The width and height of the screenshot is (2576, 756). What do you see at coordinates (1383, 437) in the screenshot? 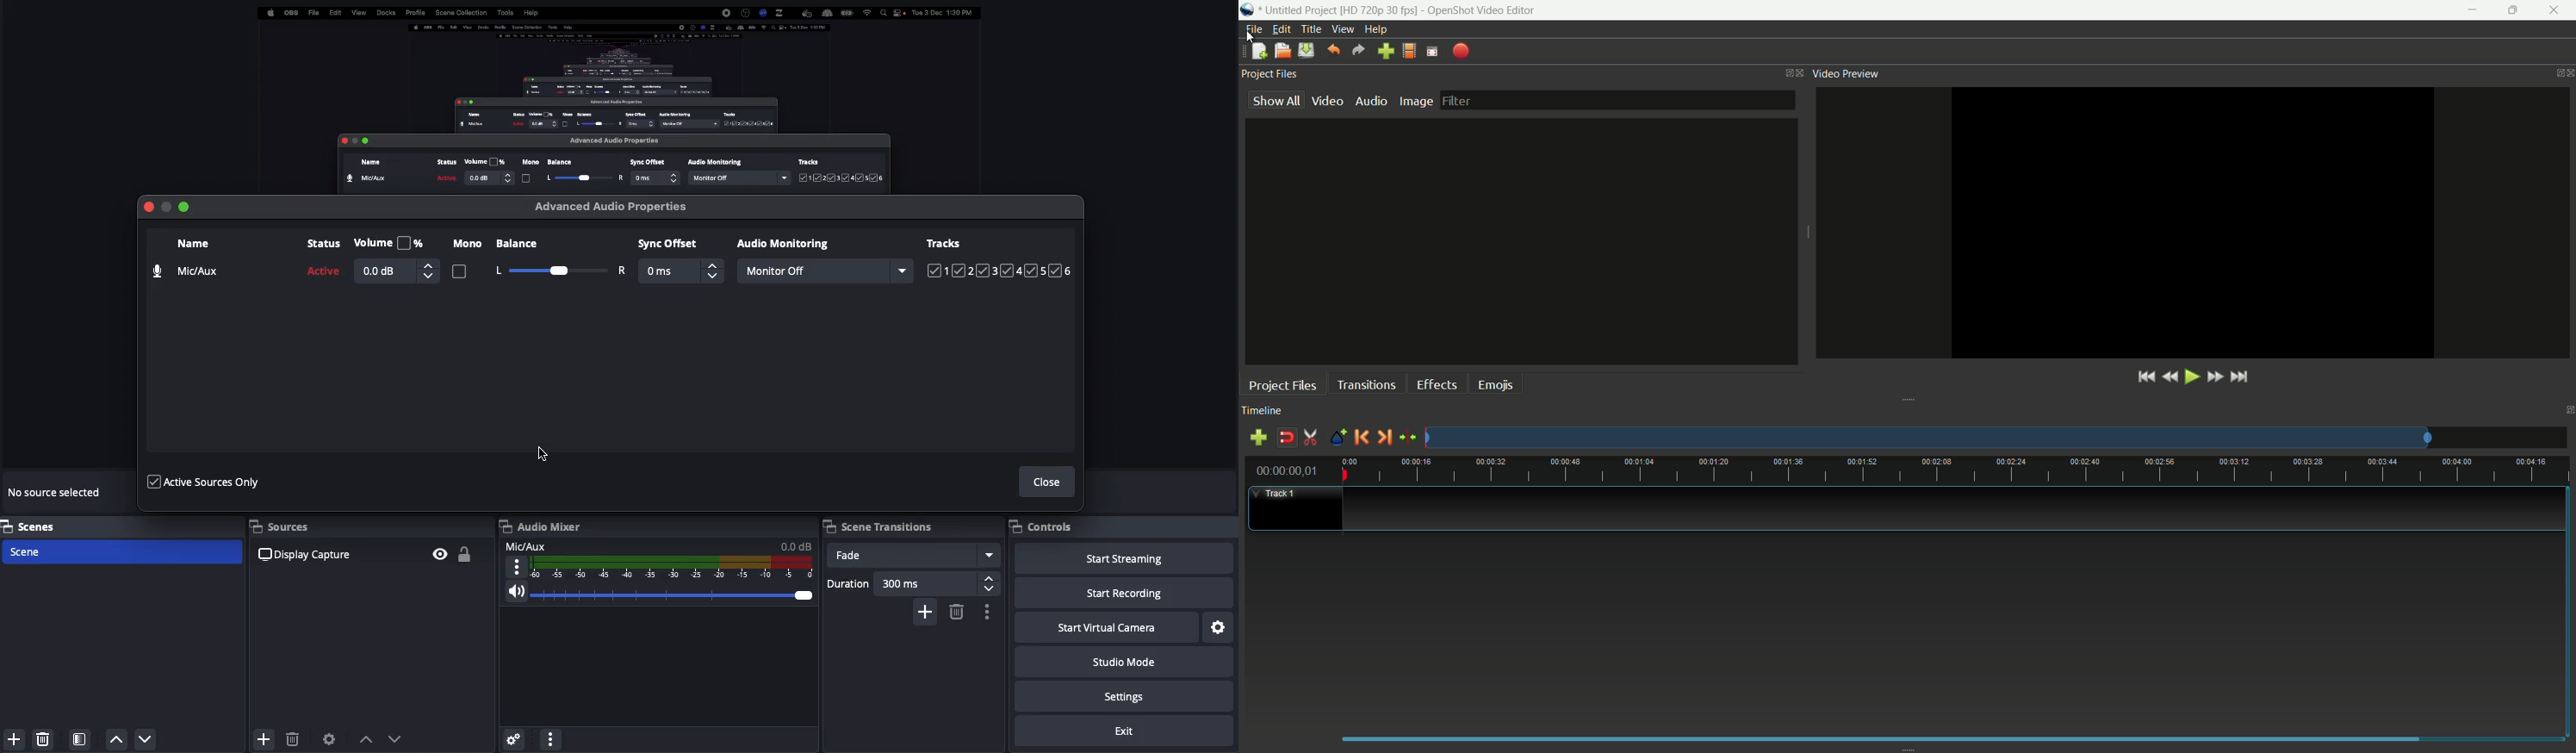
I see `next marker` at bounding box center [1383, 437].